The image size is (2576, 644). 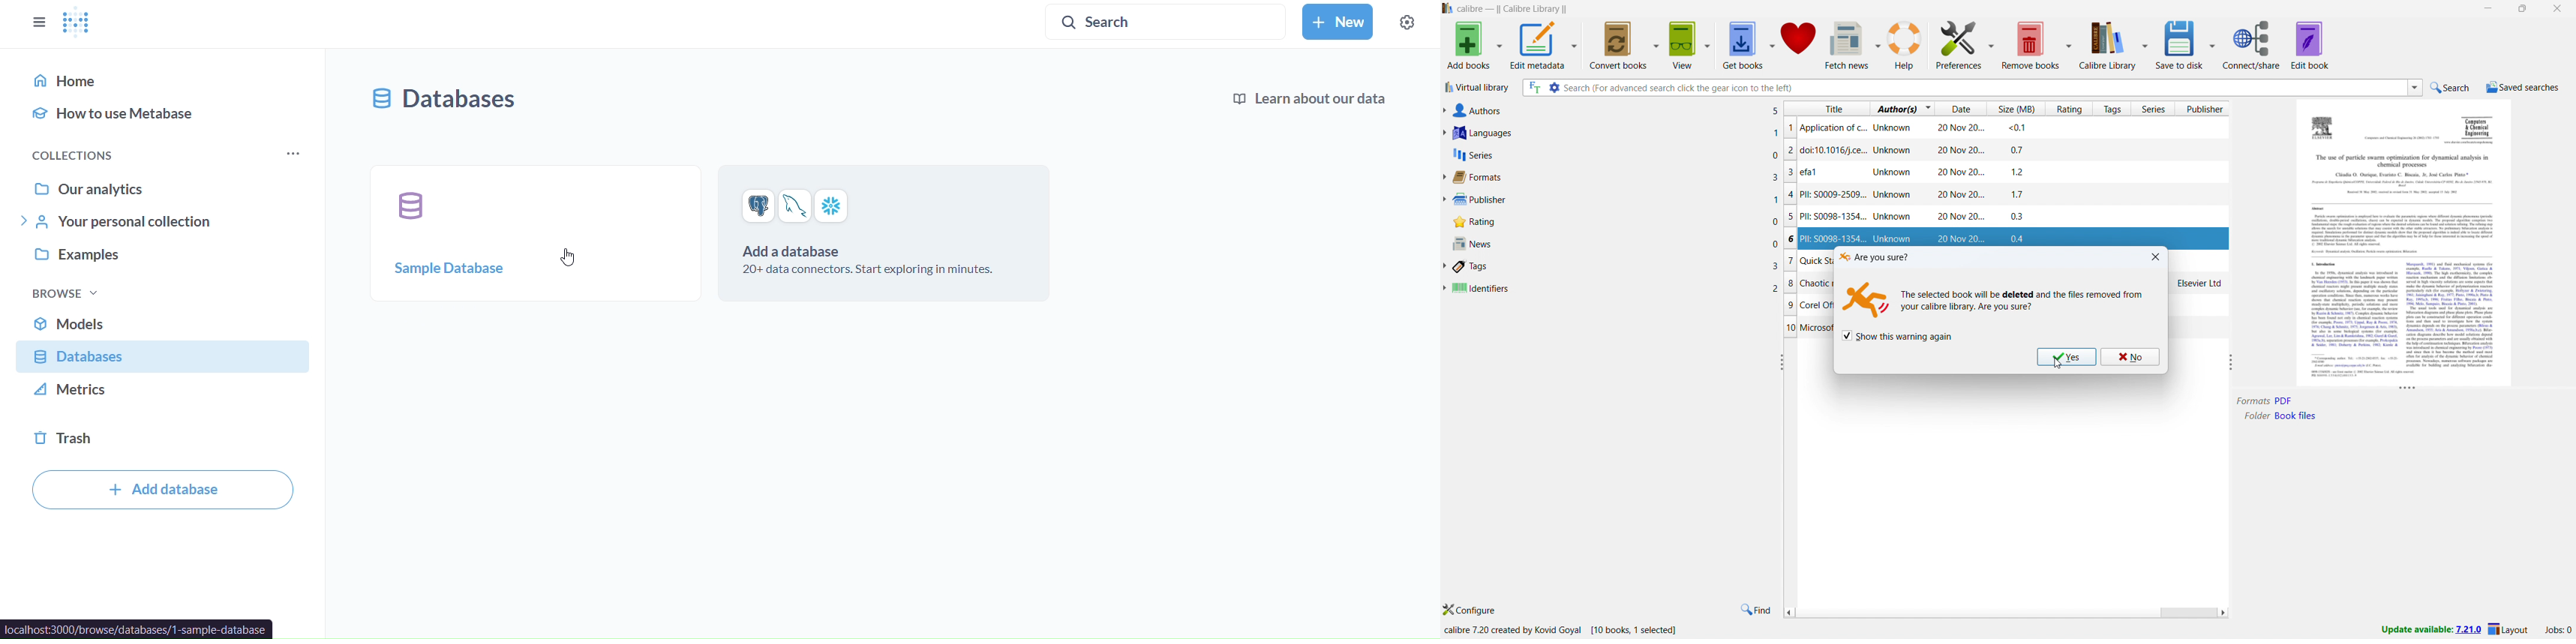 What do you see at coordinates (536, 231) in the screenshot?
I see `sample database` at bounding box center [536, 231].